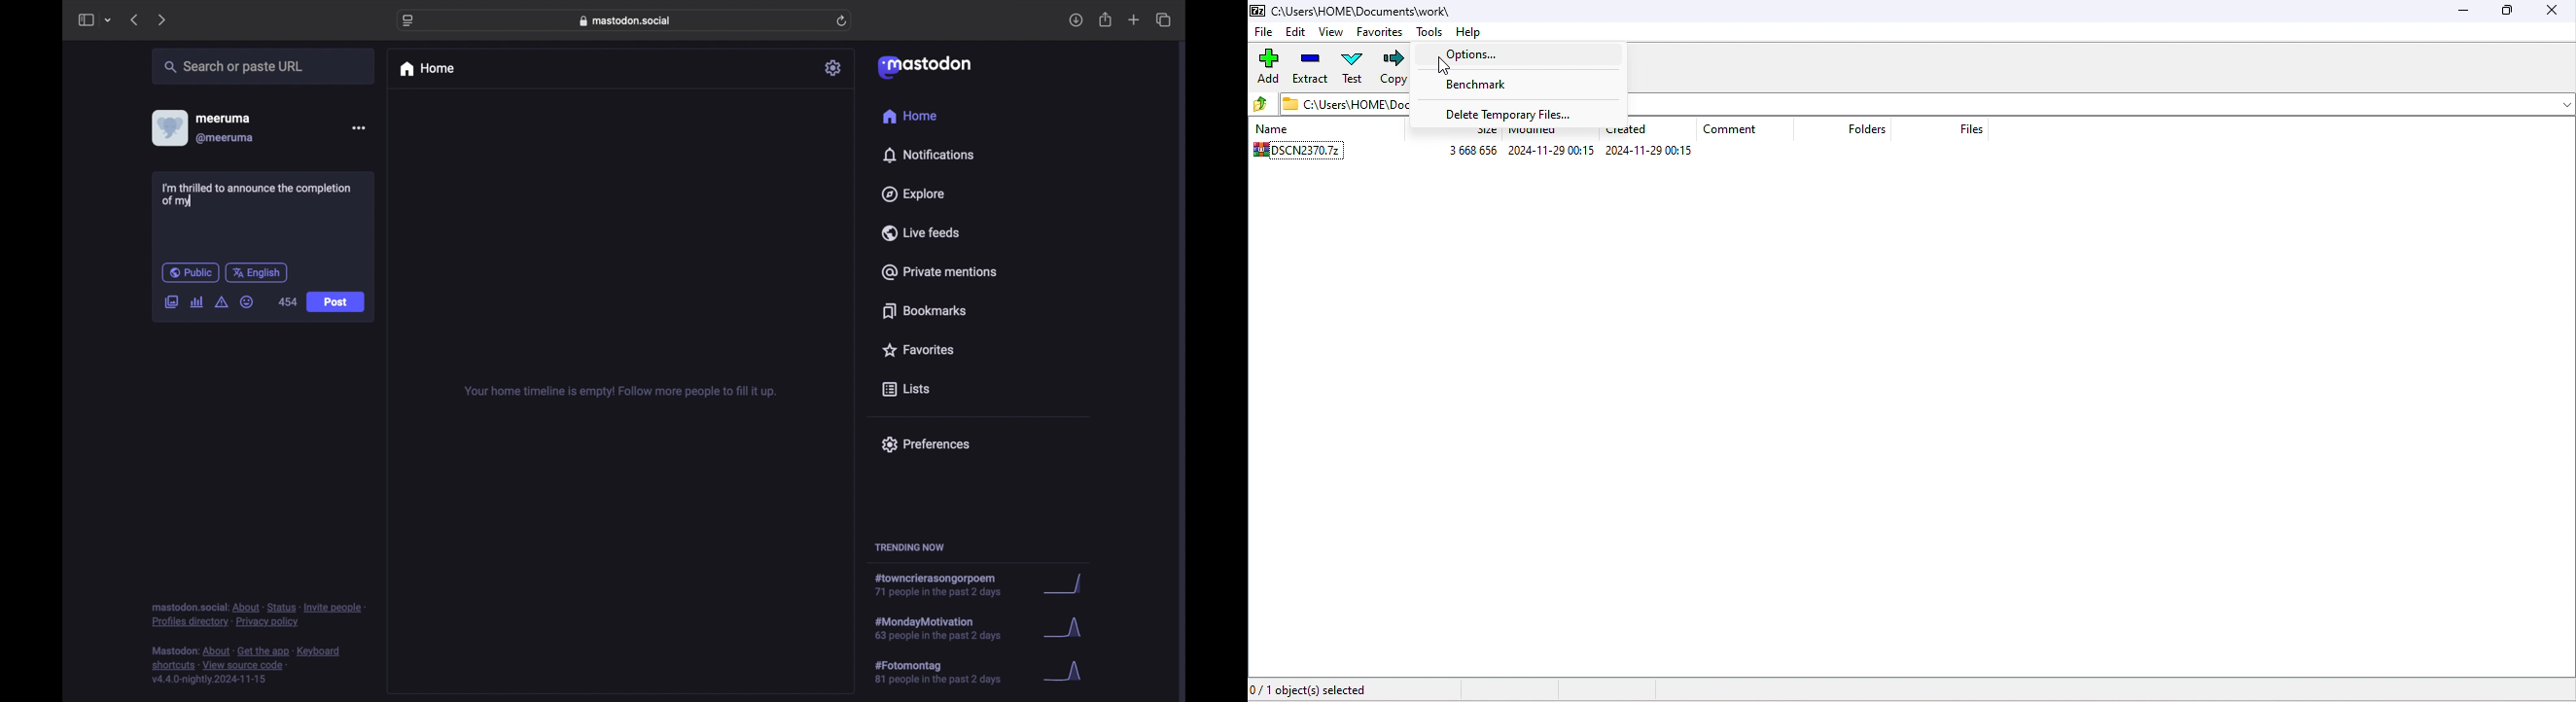  I want to click on favorites, so click(918, 350).